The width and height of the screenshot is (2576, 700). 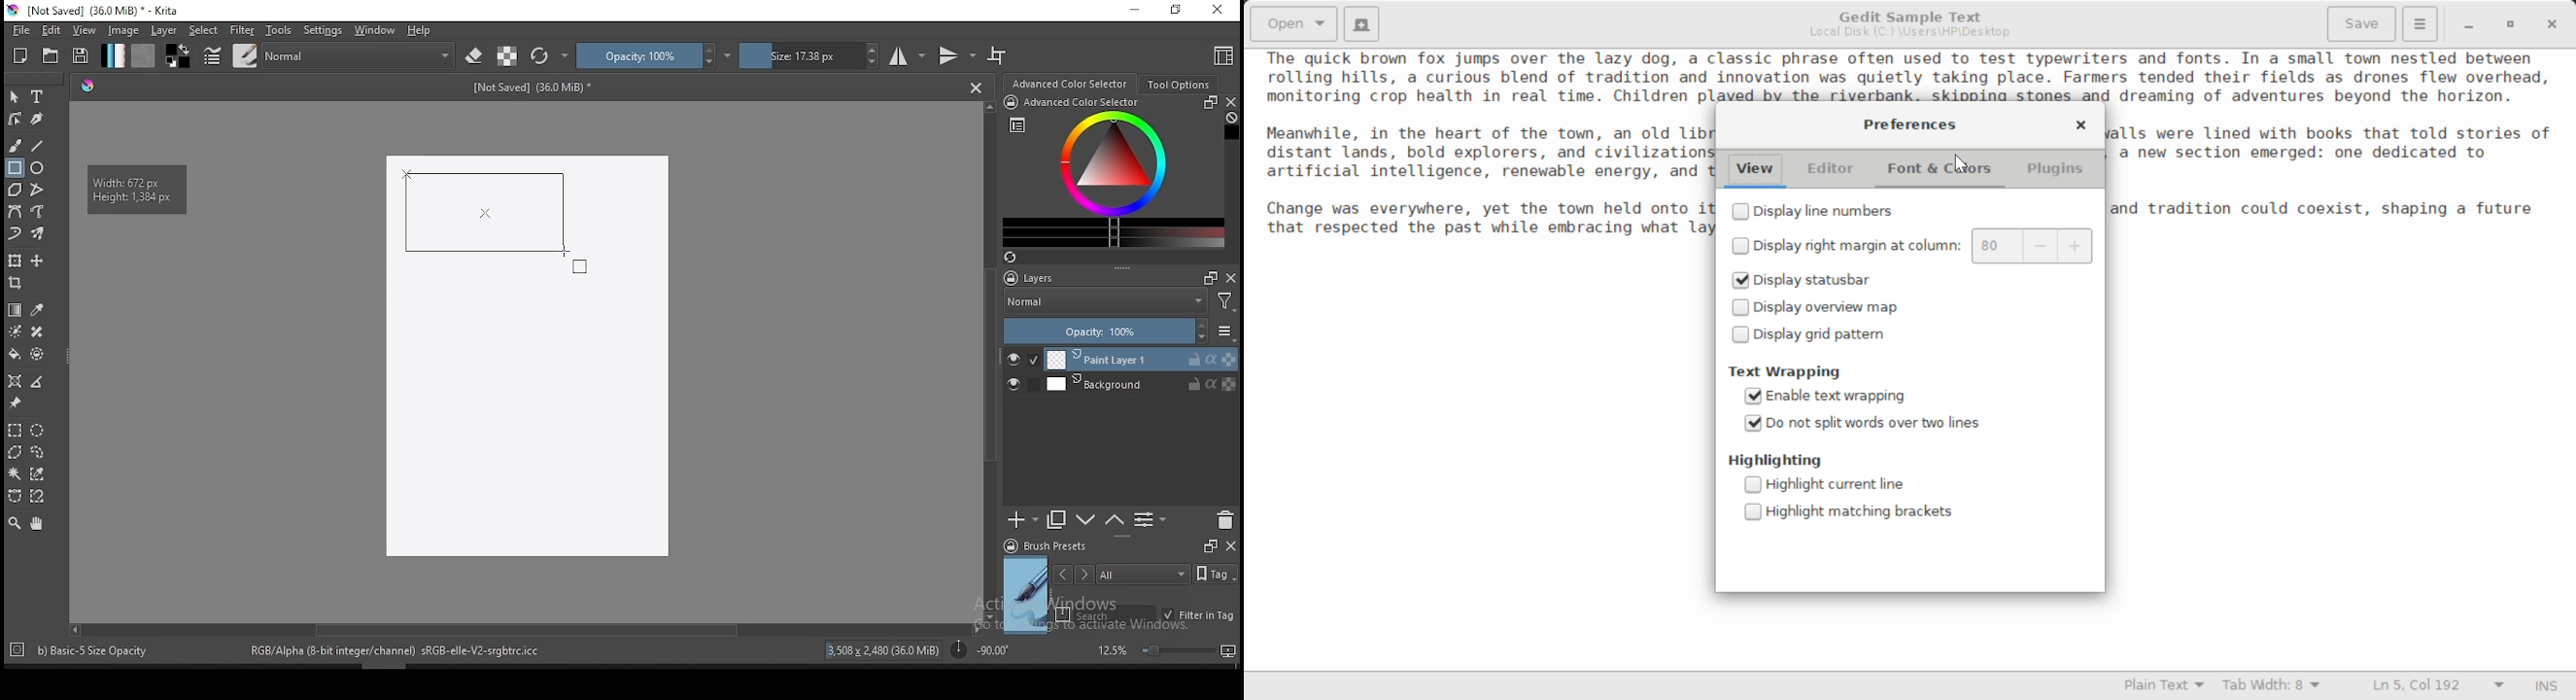 What do you see at coordinates (998, 55) in the screenshot?
I see `wrap around mode` at bounding box center [998, 55].